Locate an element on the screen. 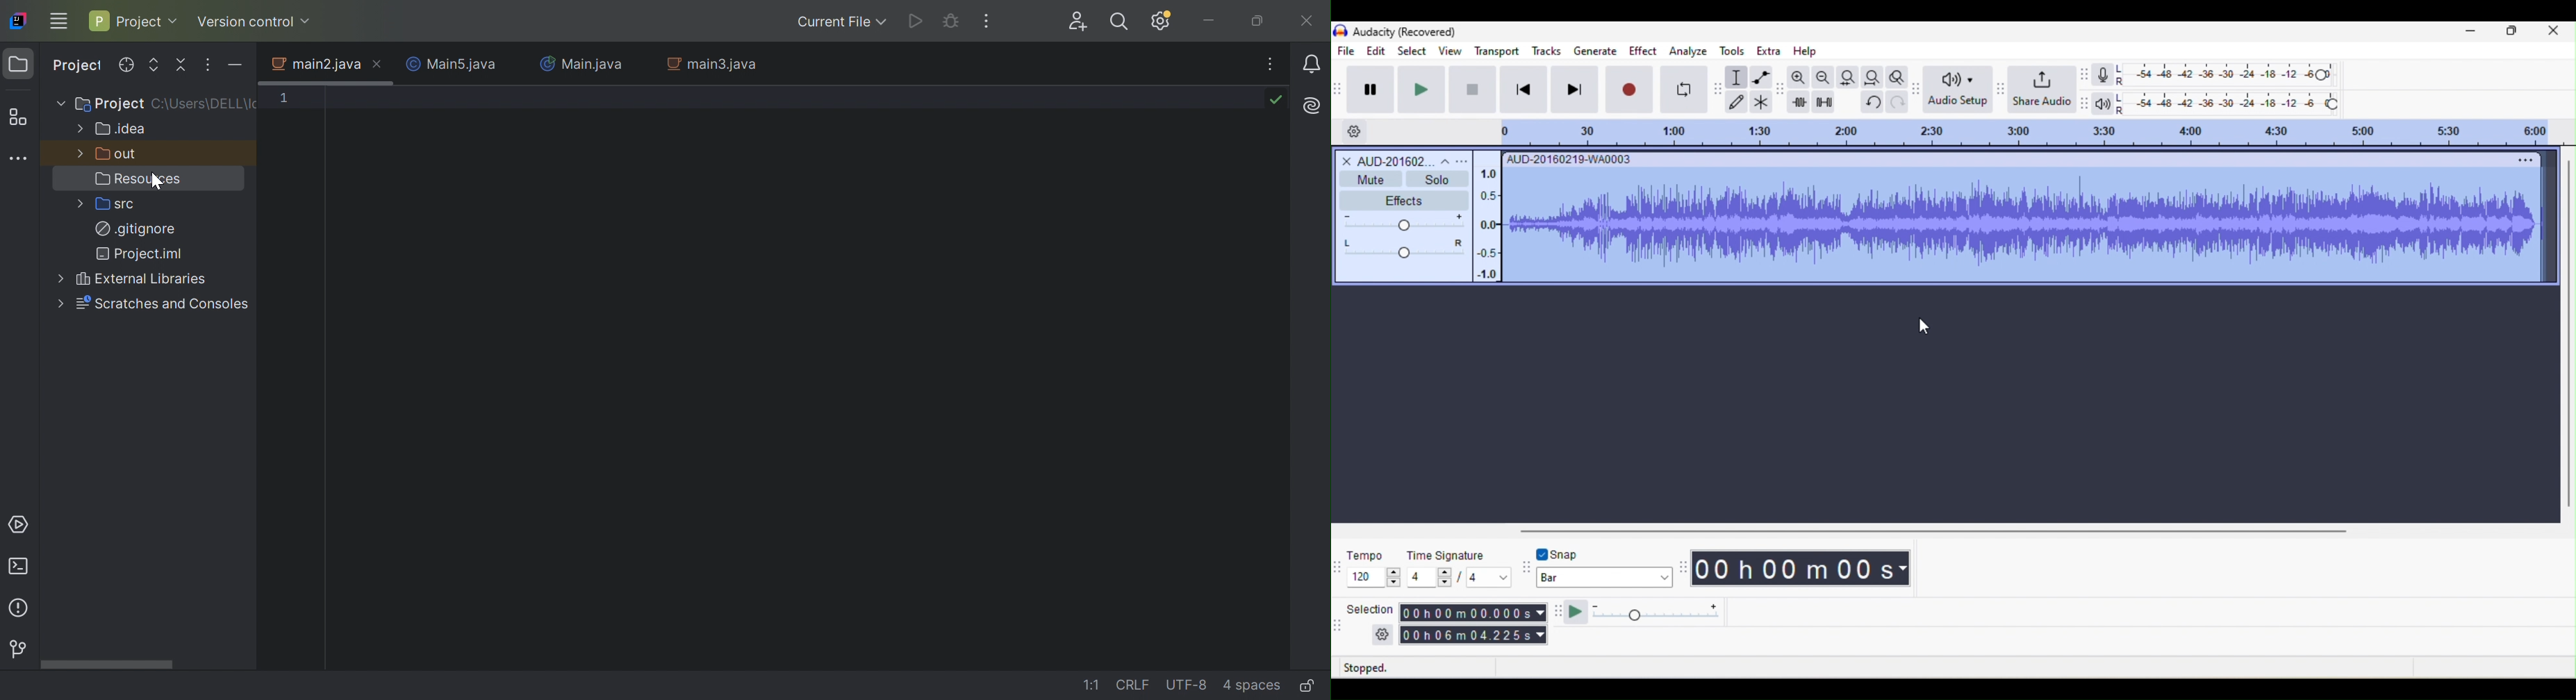 This screenshot has height=700, width=2576. horizontal scroll bar is located at coordinates (1947, 530).